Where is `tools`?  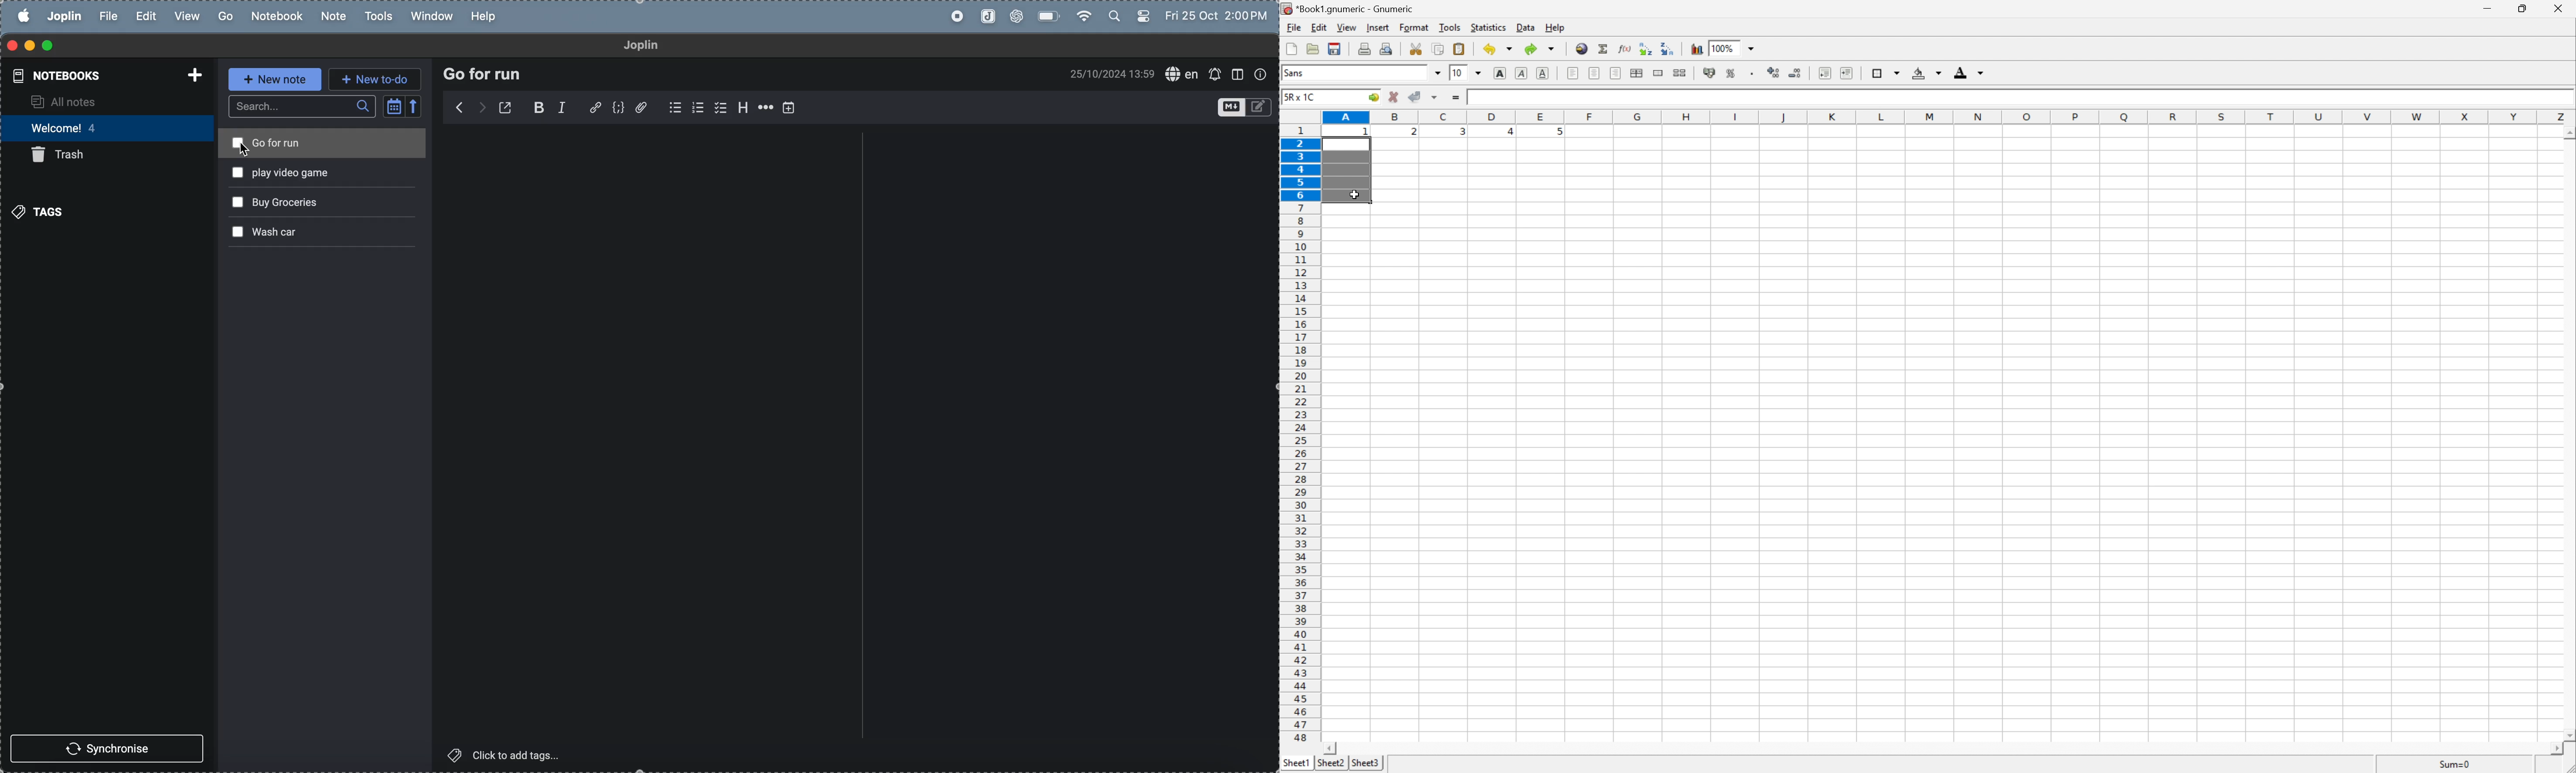
tools is located at coordinates (379, 16).